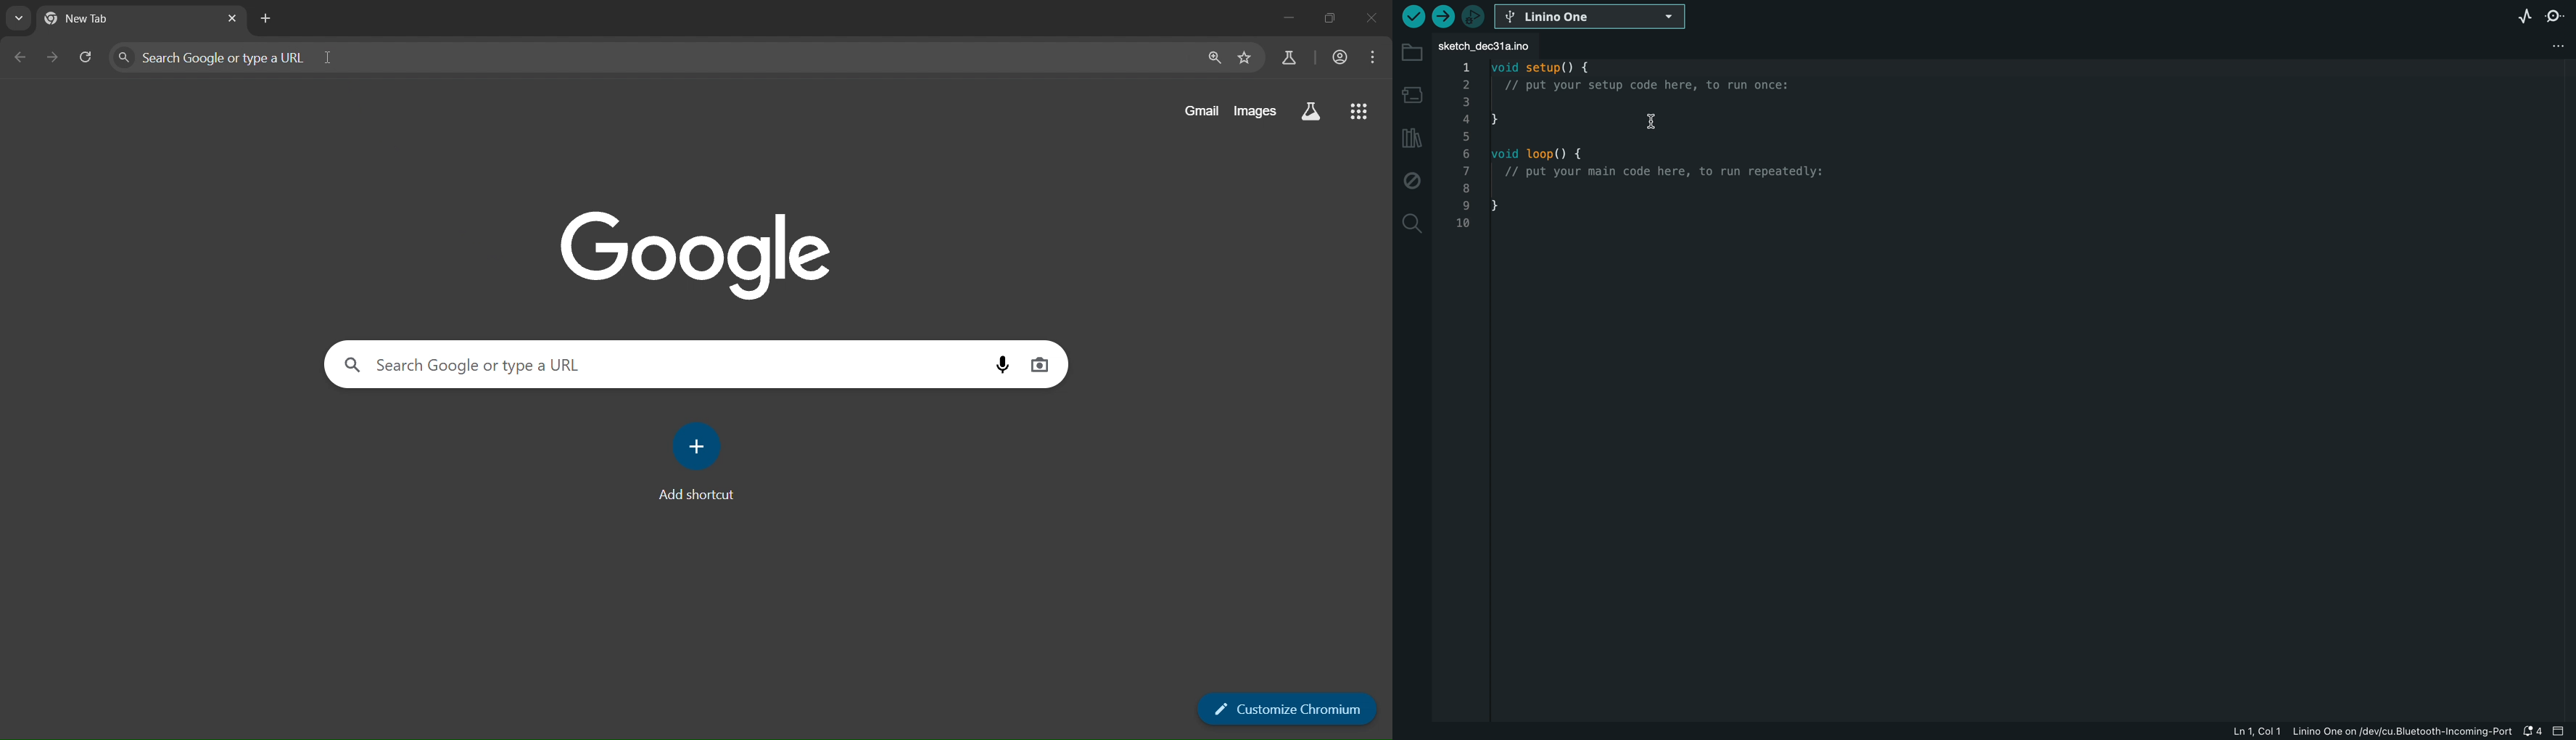 The height and width of the screenshot is (756, 2576). I want to click on close, so click(1368, 18).